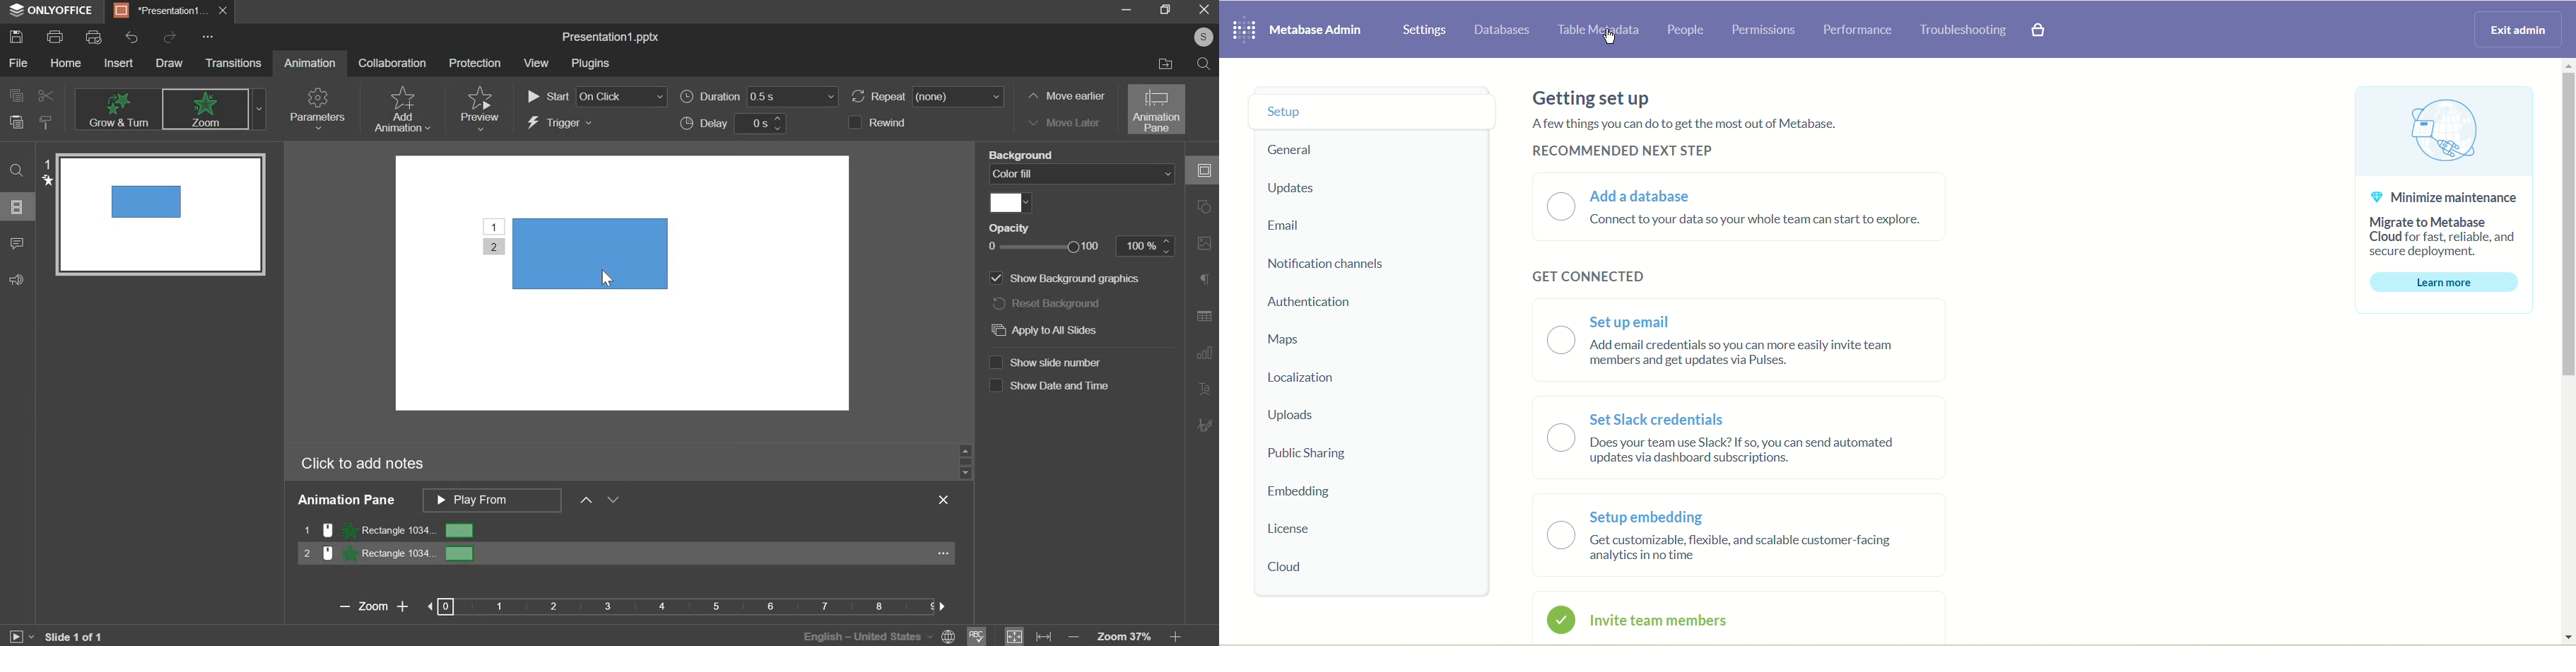  I want to click on start, so click(597, 95).